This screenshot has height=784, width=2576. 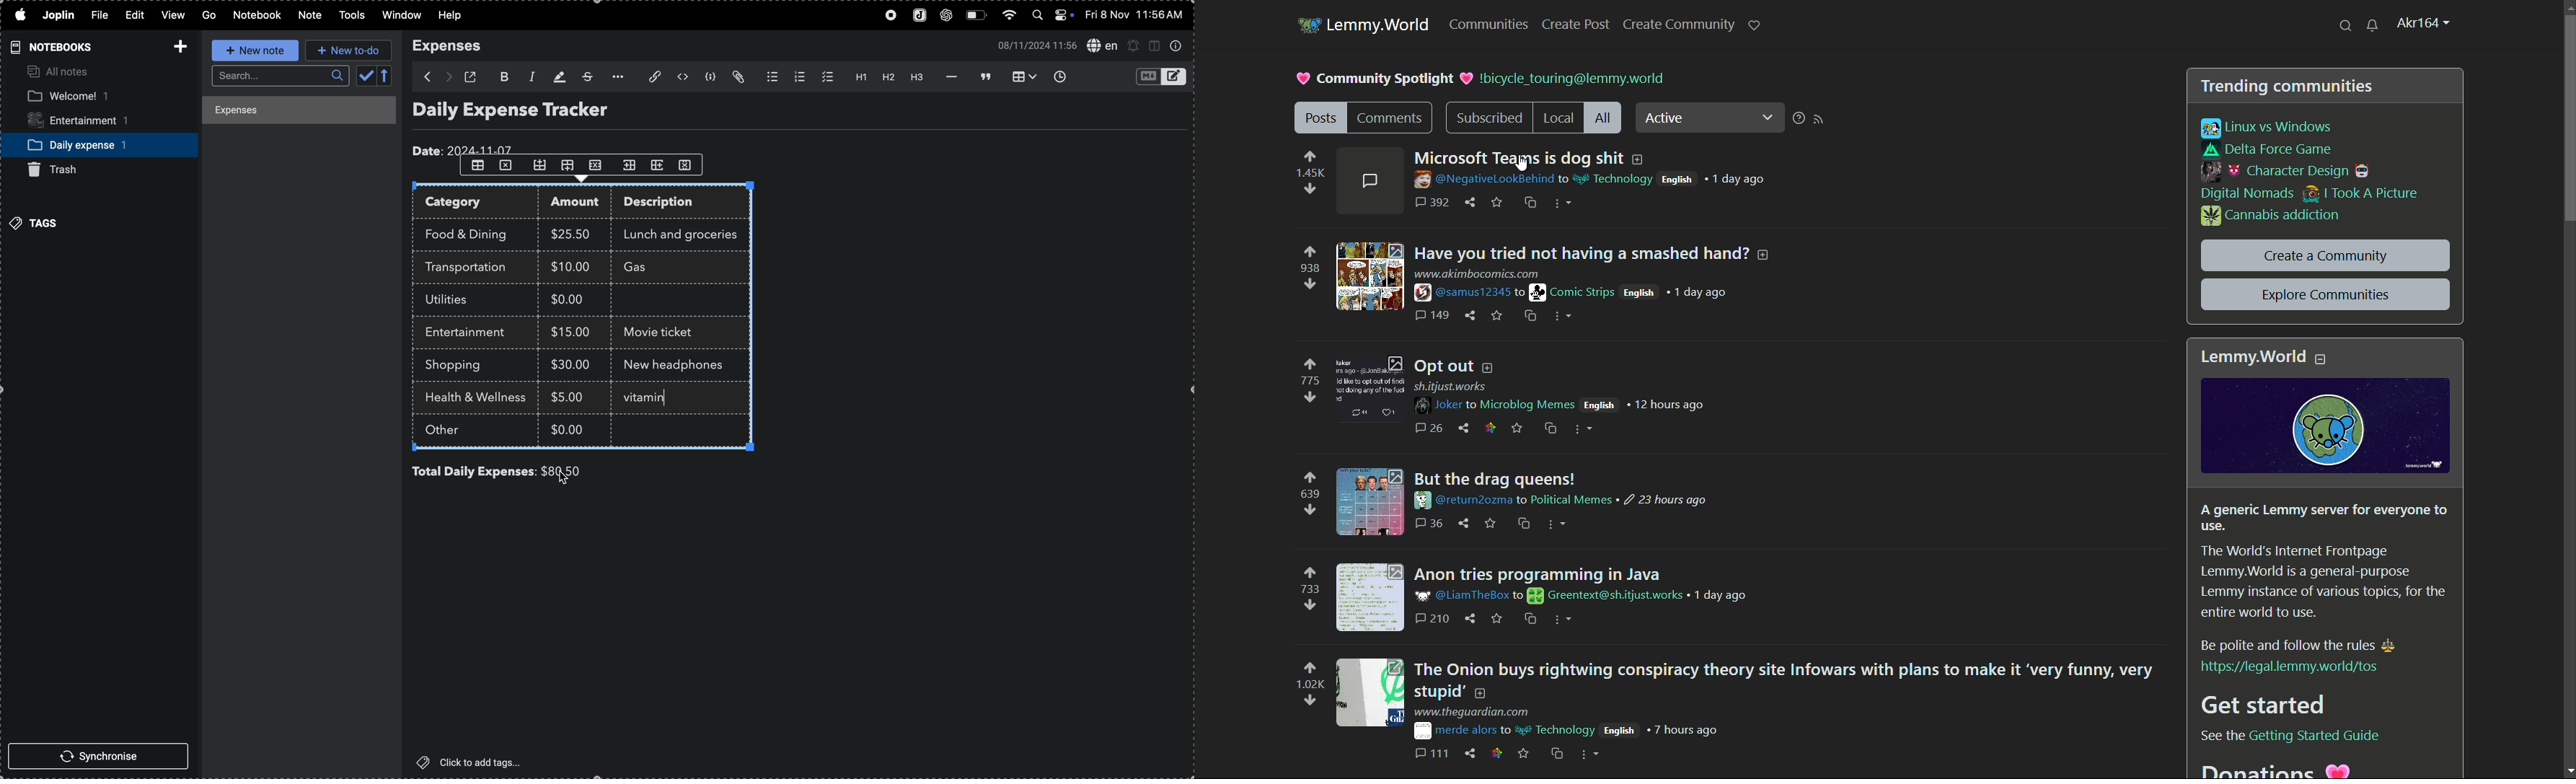 I want to click on Gas, so click(x=653, y=268).